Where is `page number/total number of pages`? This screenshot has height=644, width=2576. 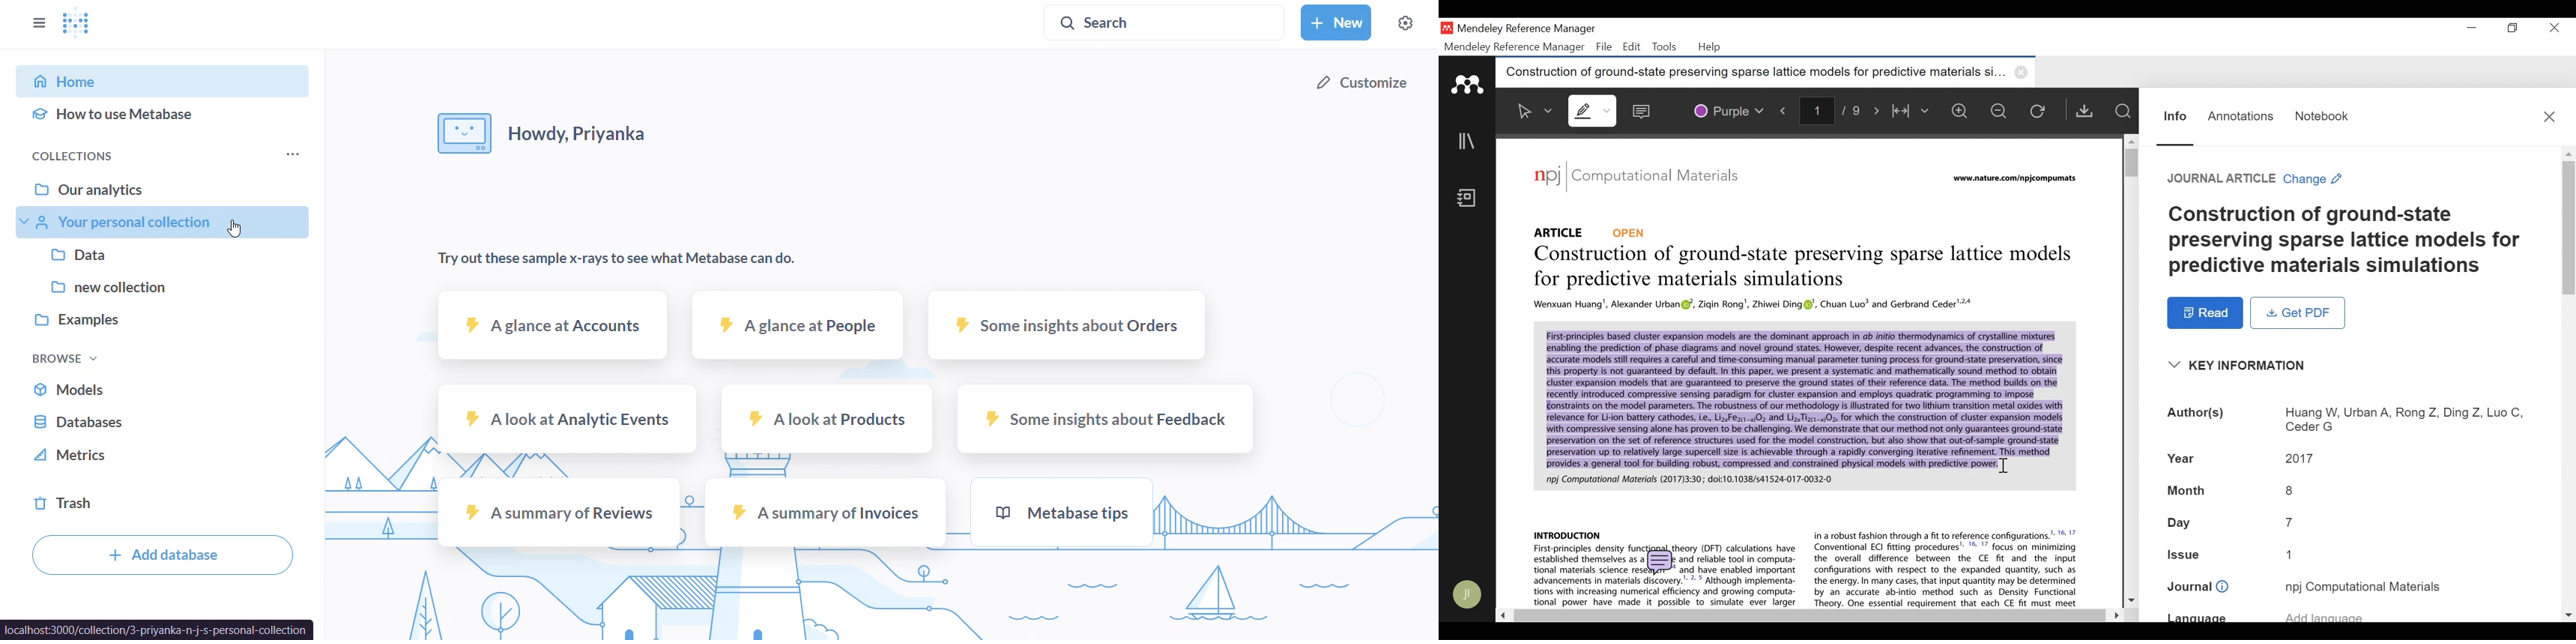
page number/total number of pages is located at coordinates (1834, 110).